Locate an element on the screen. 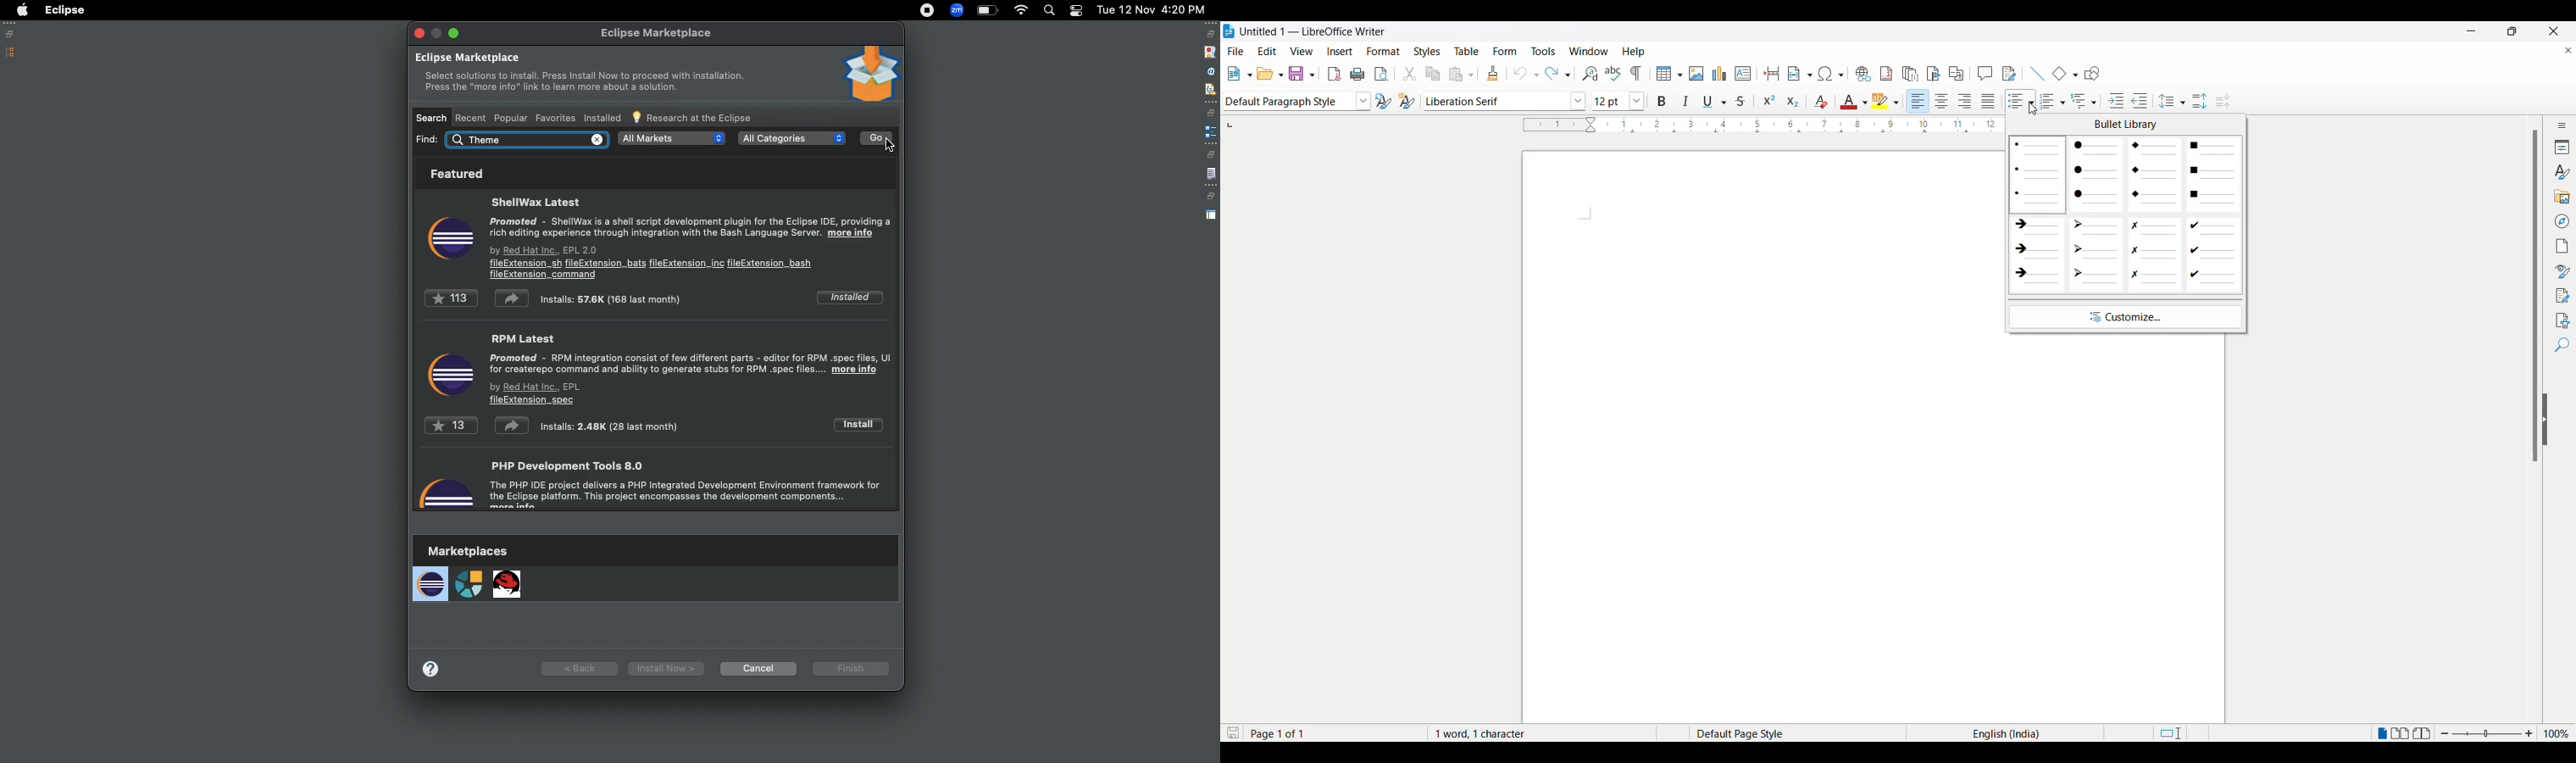  Single page view is located at coordinates (2381, 731).